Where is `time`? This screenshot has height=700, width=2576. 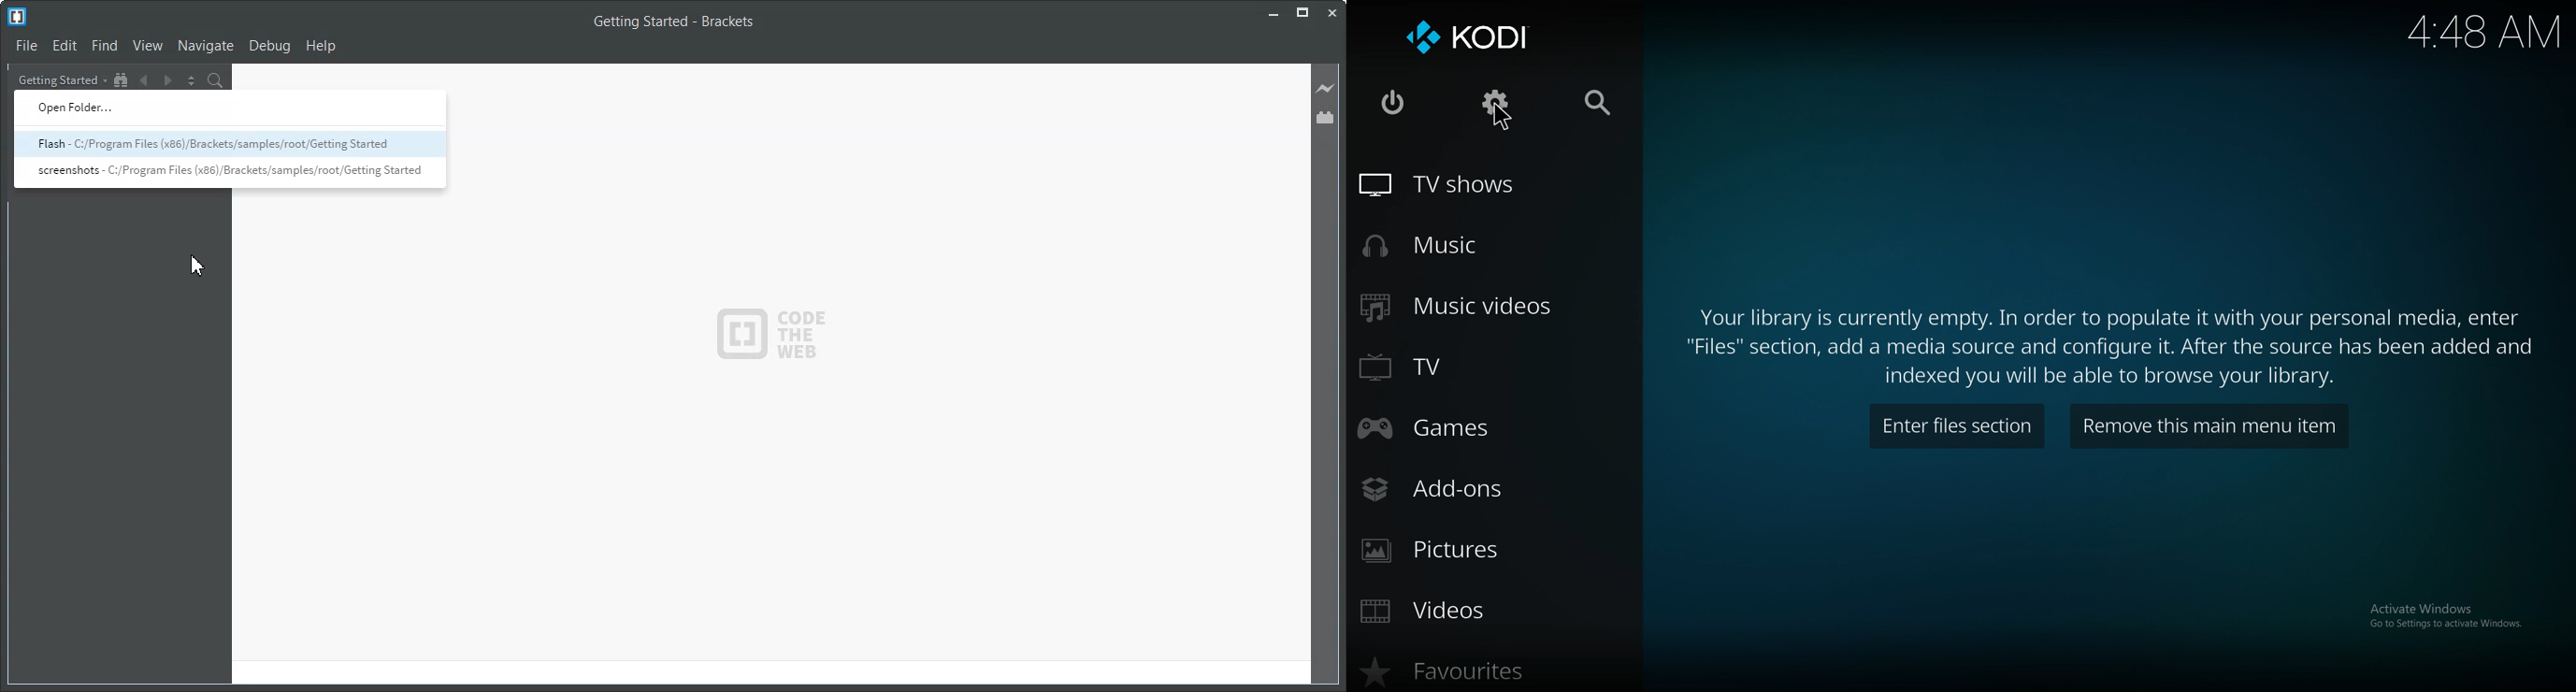
time is located at coordinates (2486, 31).